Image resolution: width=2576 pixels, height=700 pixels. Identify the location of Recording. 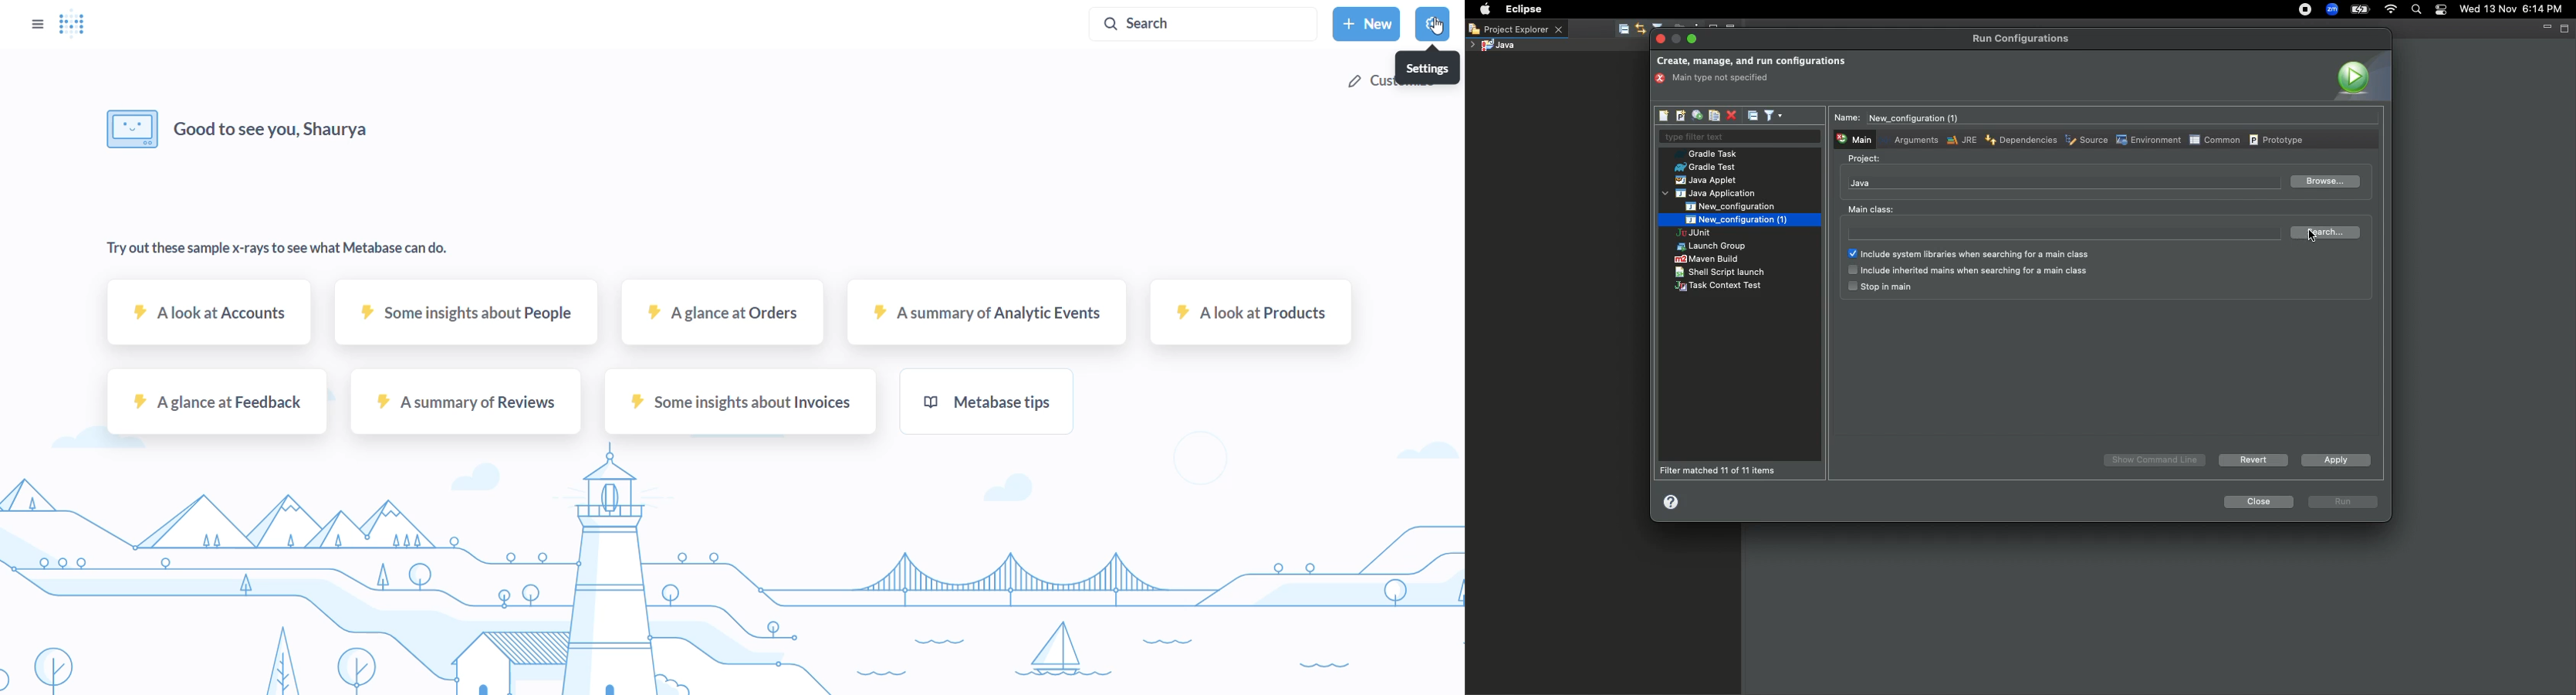
(2304, 9).